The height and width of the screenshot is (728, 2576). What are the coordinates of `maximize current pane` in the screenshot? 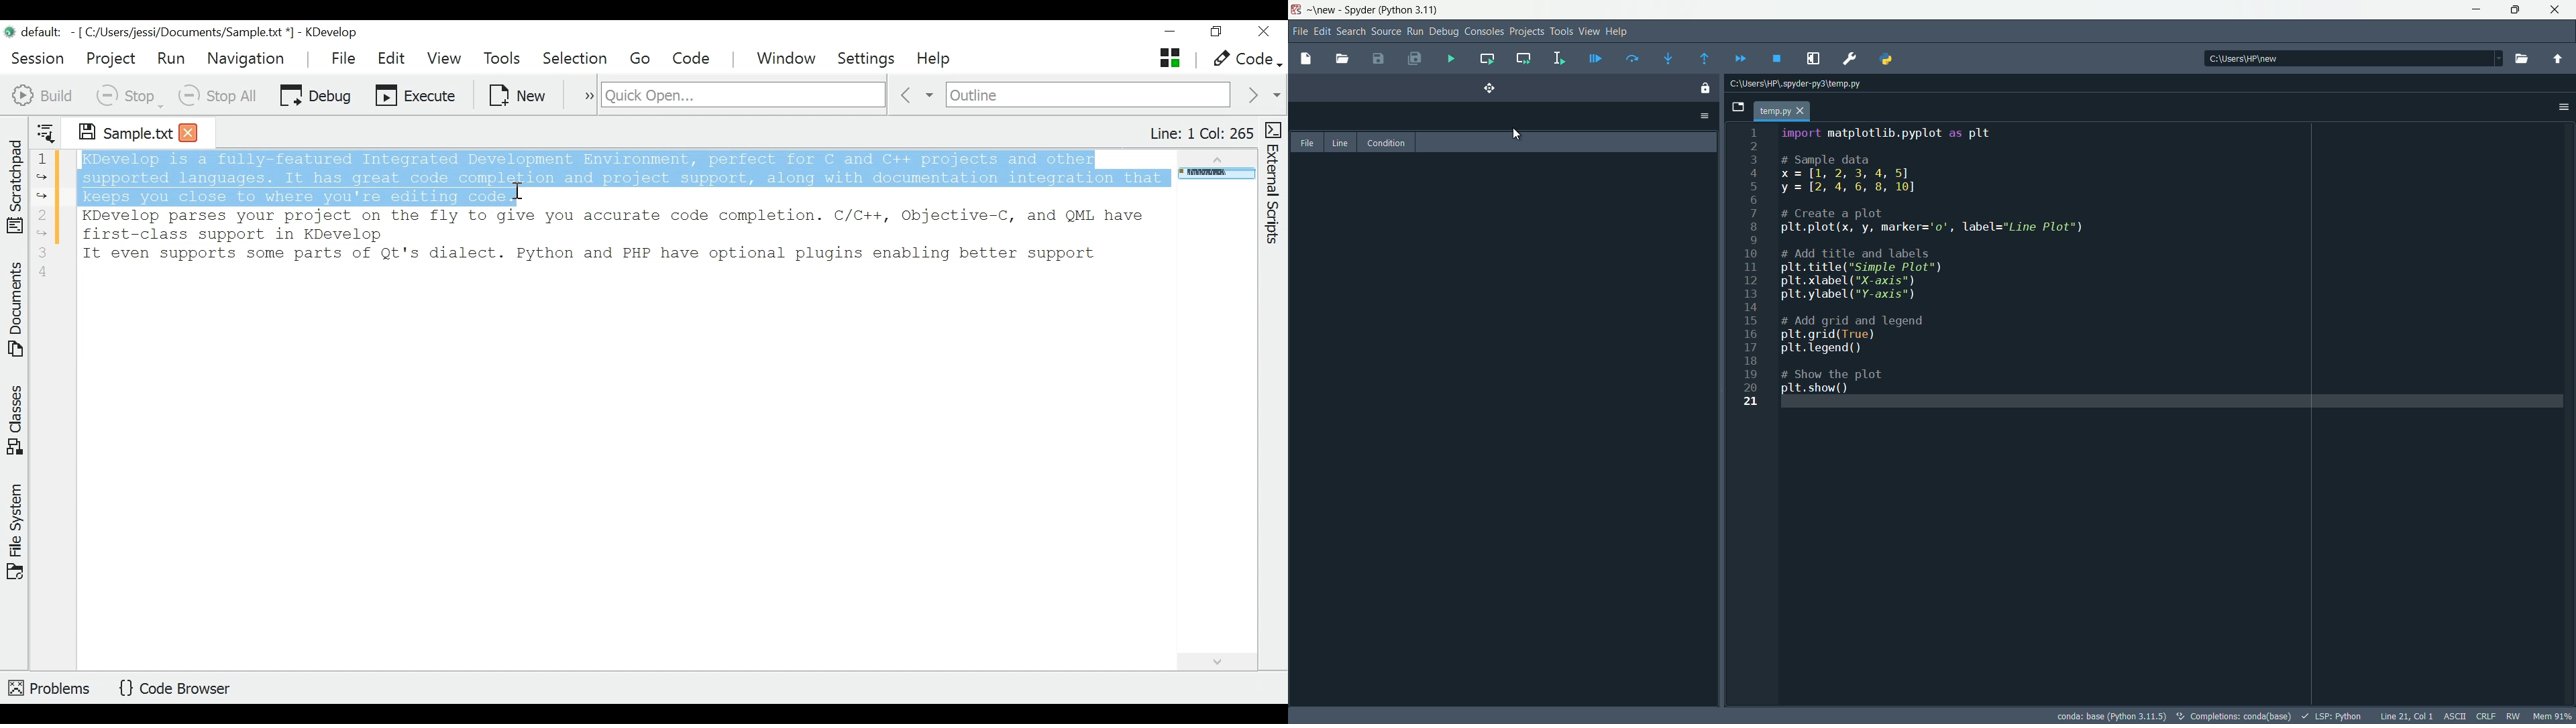 It's located at (1815, 58).